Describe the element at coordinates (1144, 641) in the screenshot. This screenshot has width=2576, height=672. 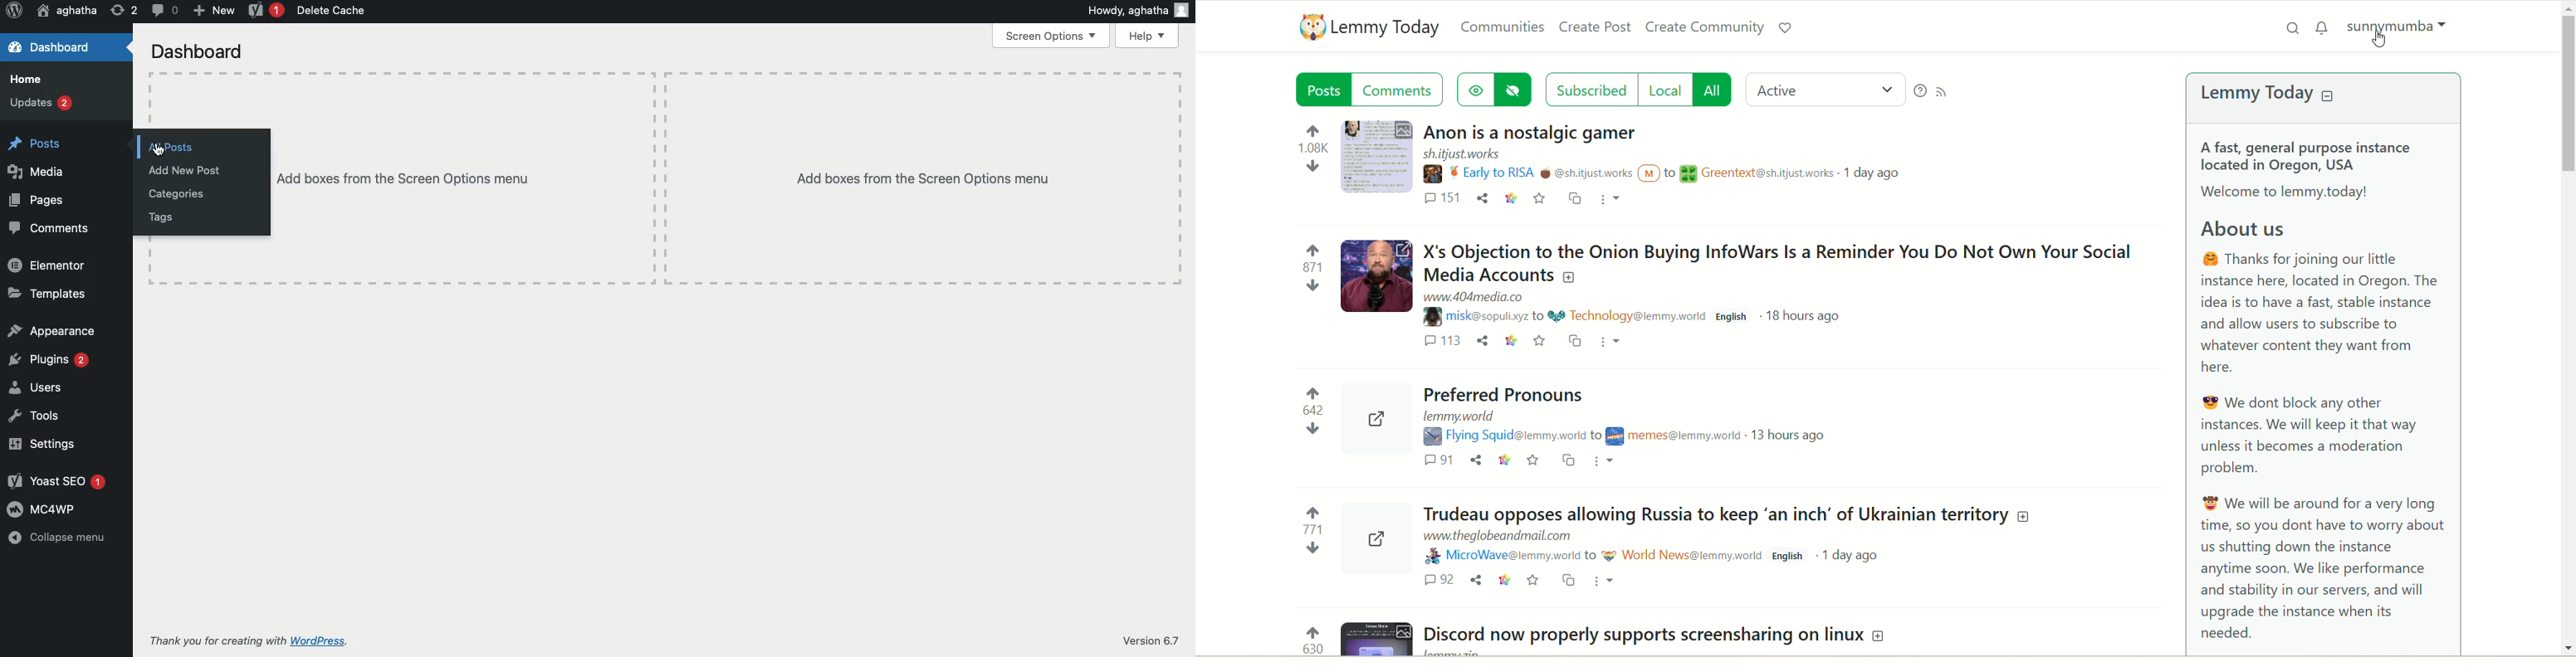
I see `Version 6.7` at that location.